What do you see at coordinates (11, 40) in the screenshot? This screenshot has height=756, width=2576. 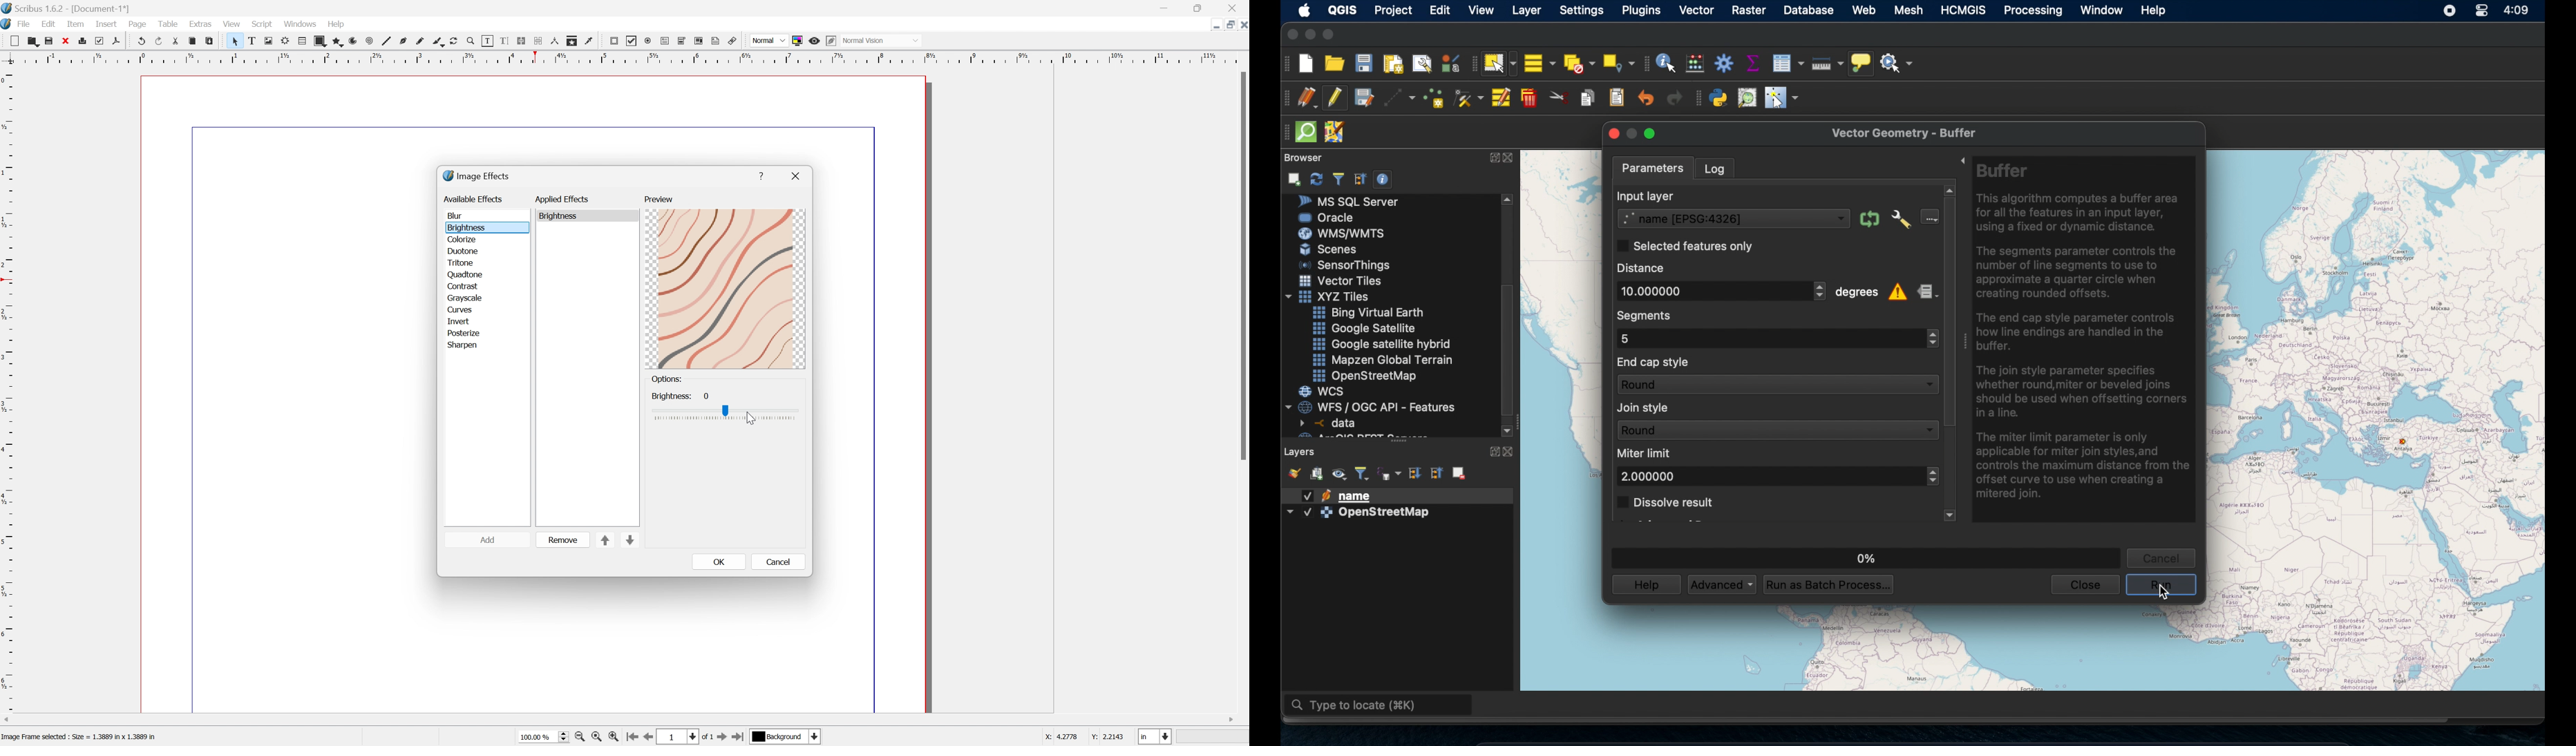 I see `New` at bounding box center [11, 40].